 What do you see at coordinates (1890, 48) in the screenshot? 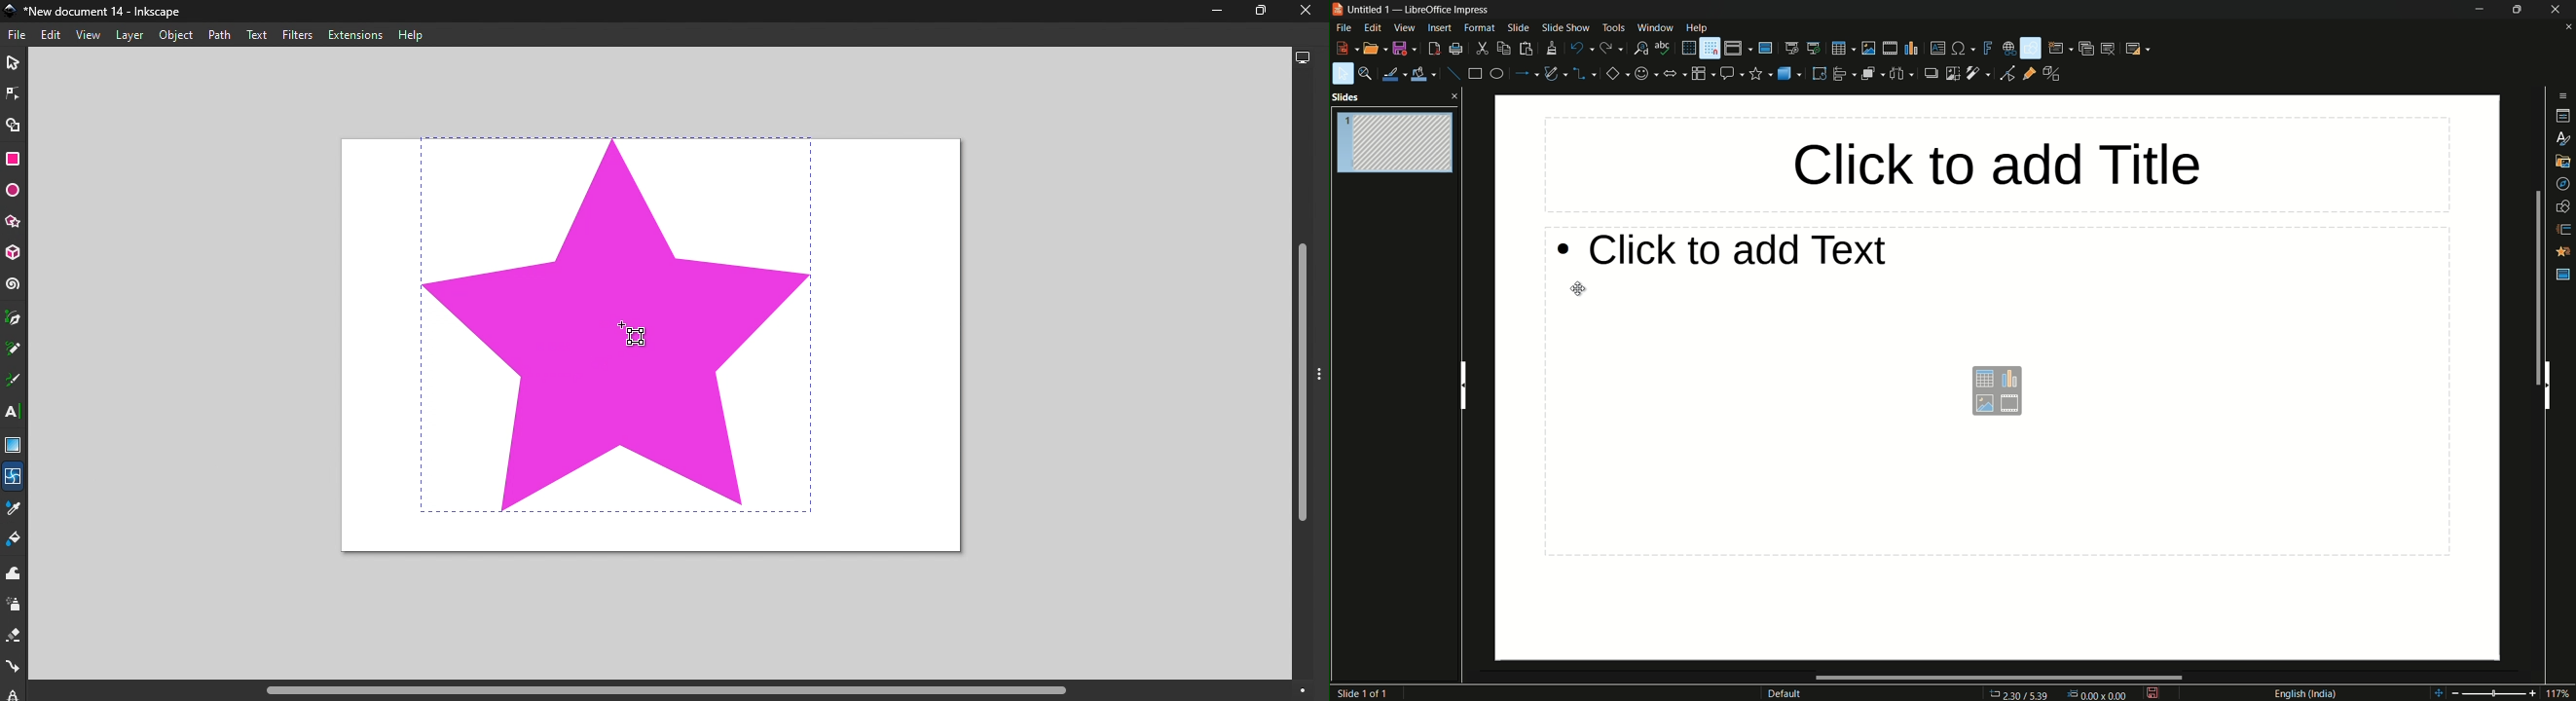
I see `insert audio or video` at bounding box center [1890, 48].